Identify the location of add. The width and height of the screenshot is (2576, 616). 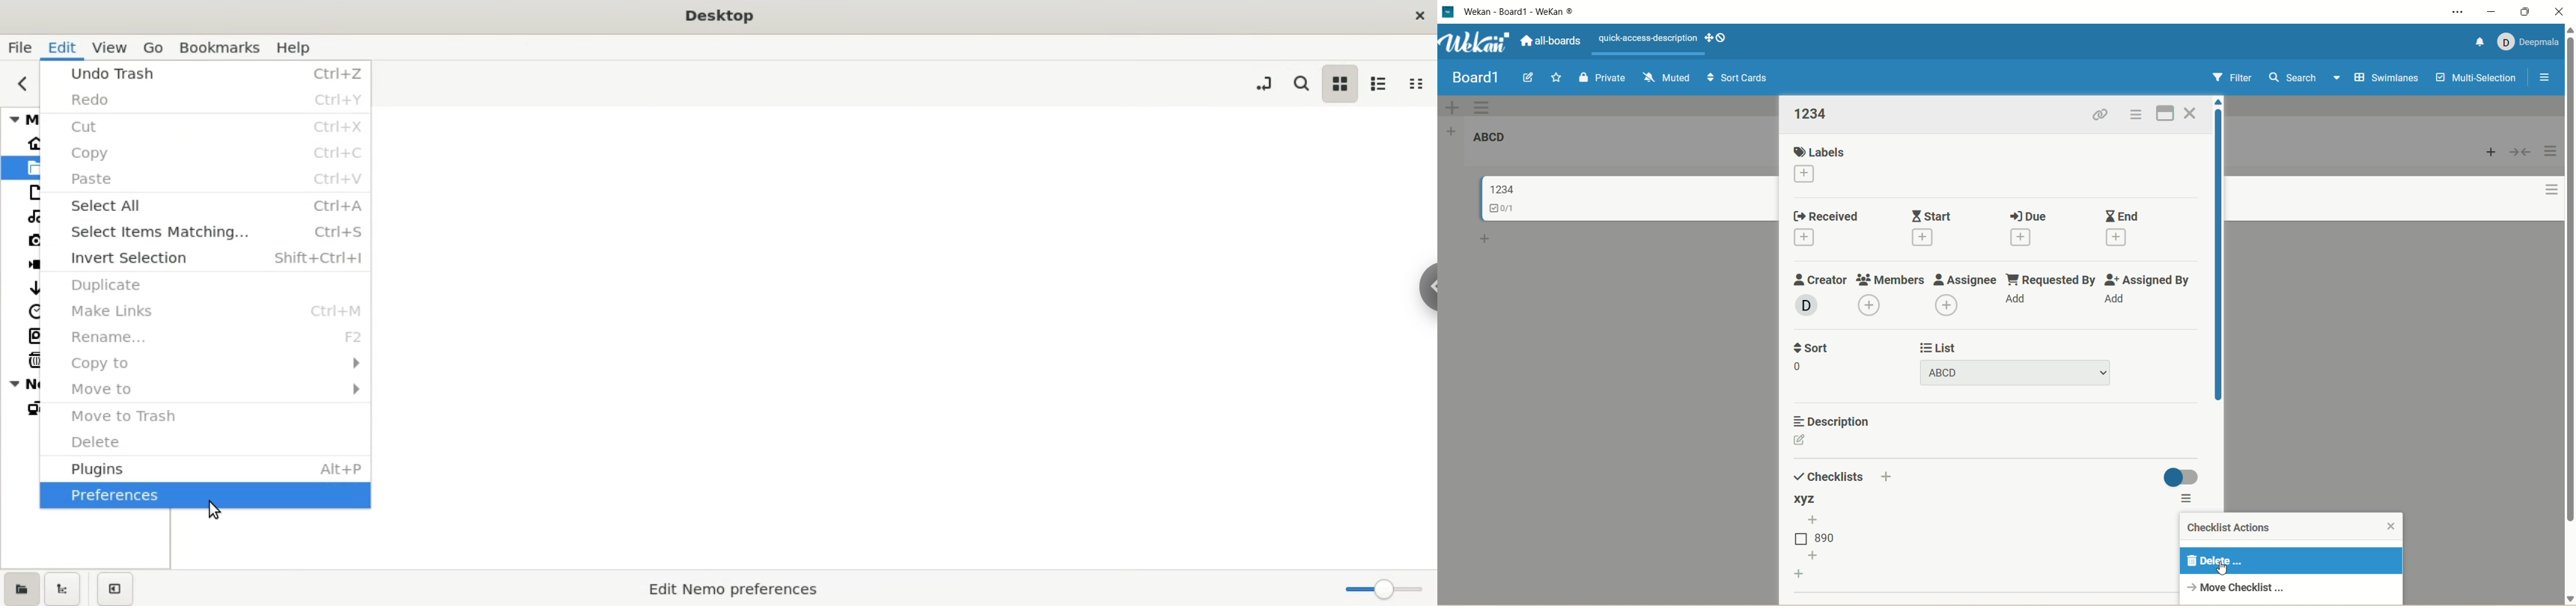
(1809, 239).